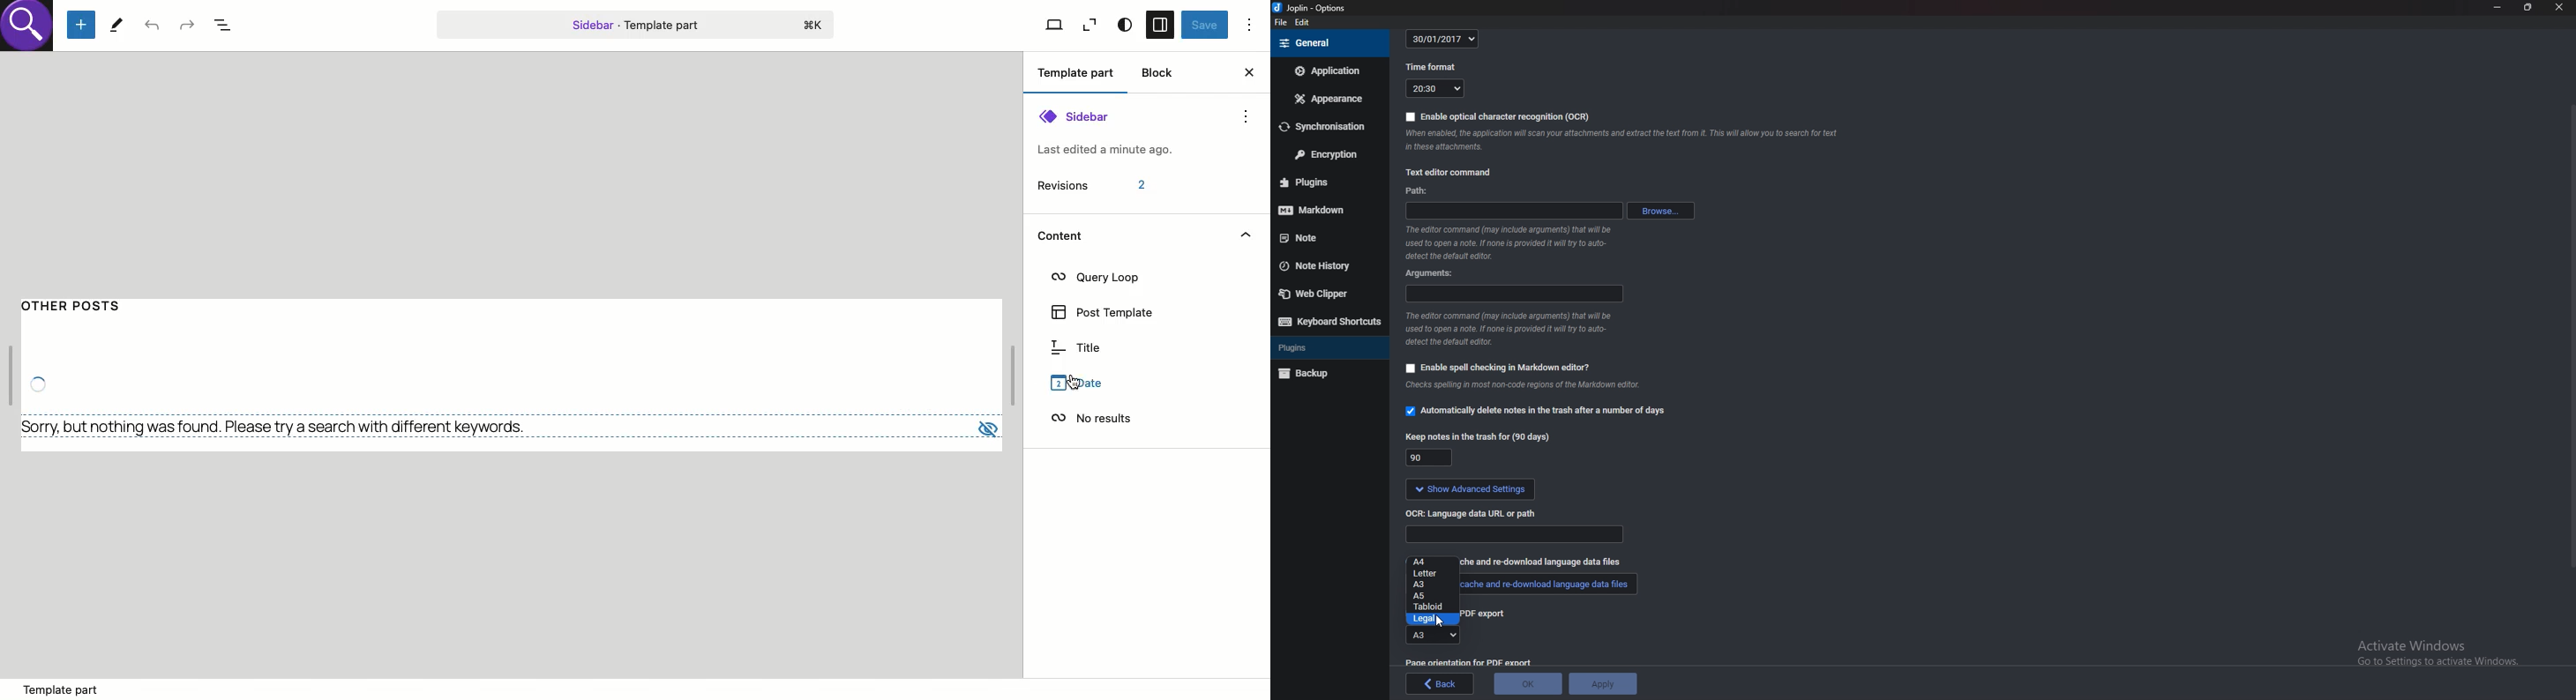  Describe the element at coordinates (228, 26) in the screenshot. I see `Document overview ` at that location.